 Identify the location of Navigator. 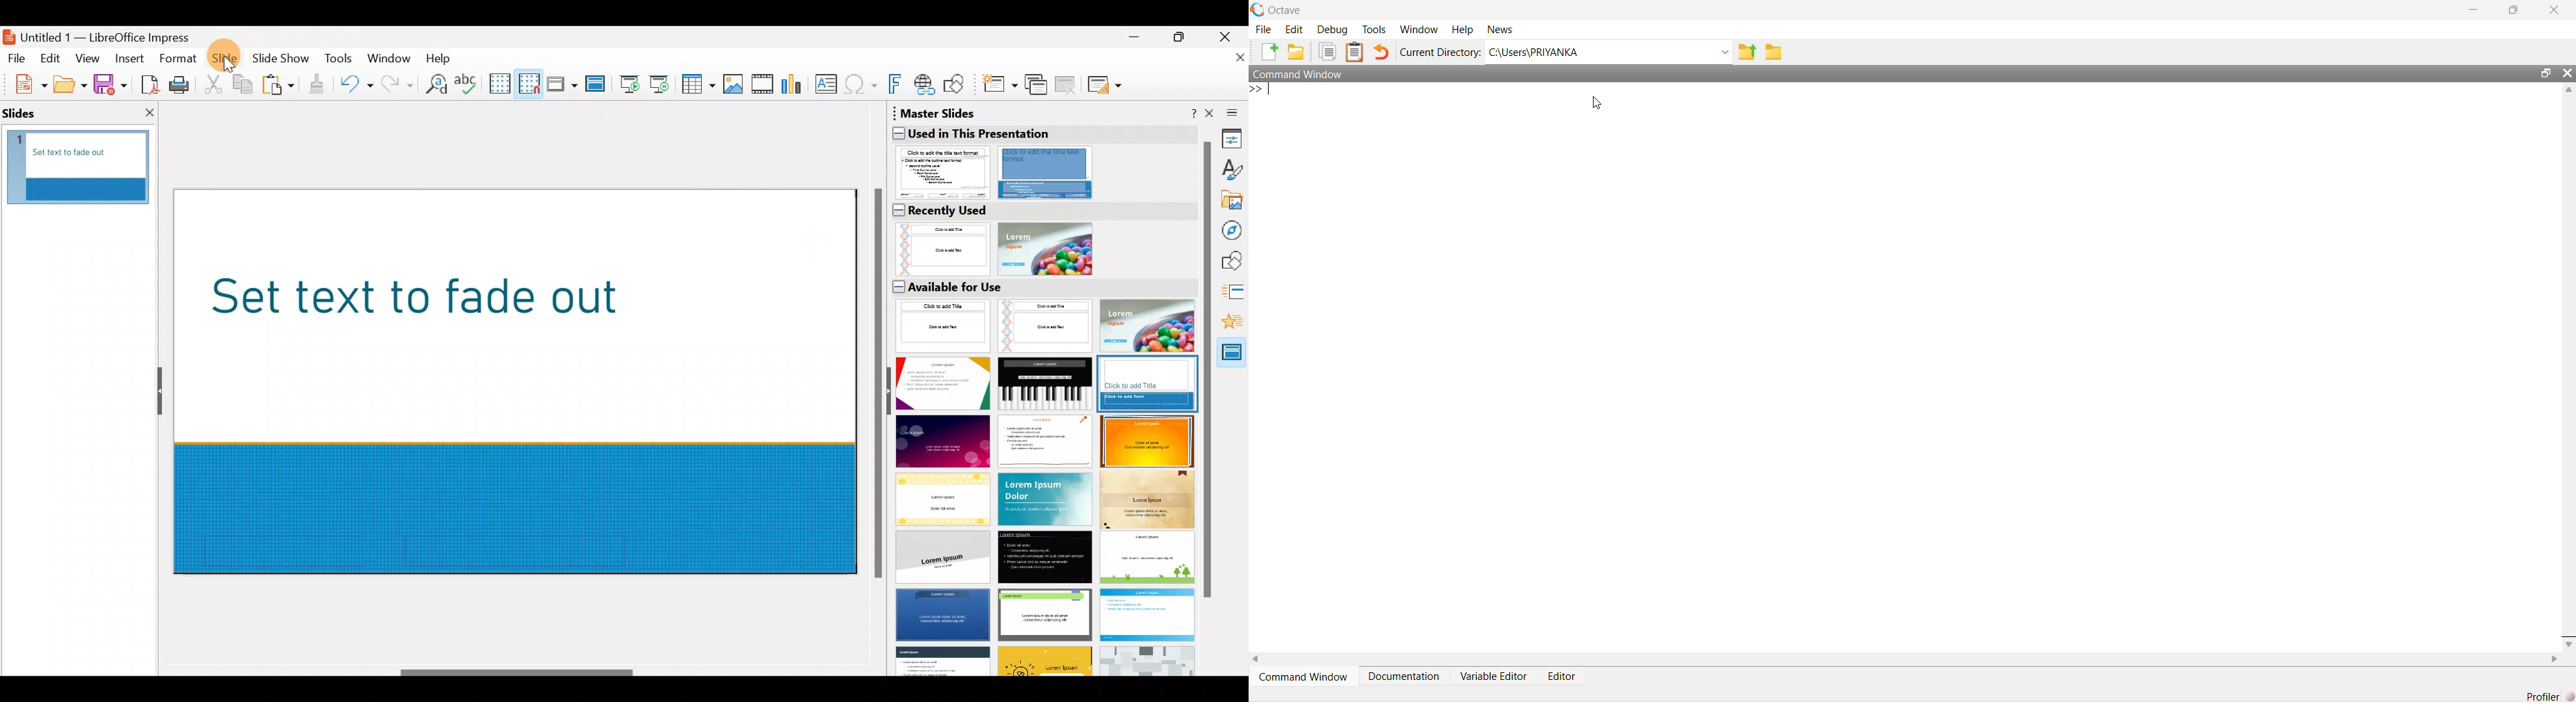
(1234, 231).